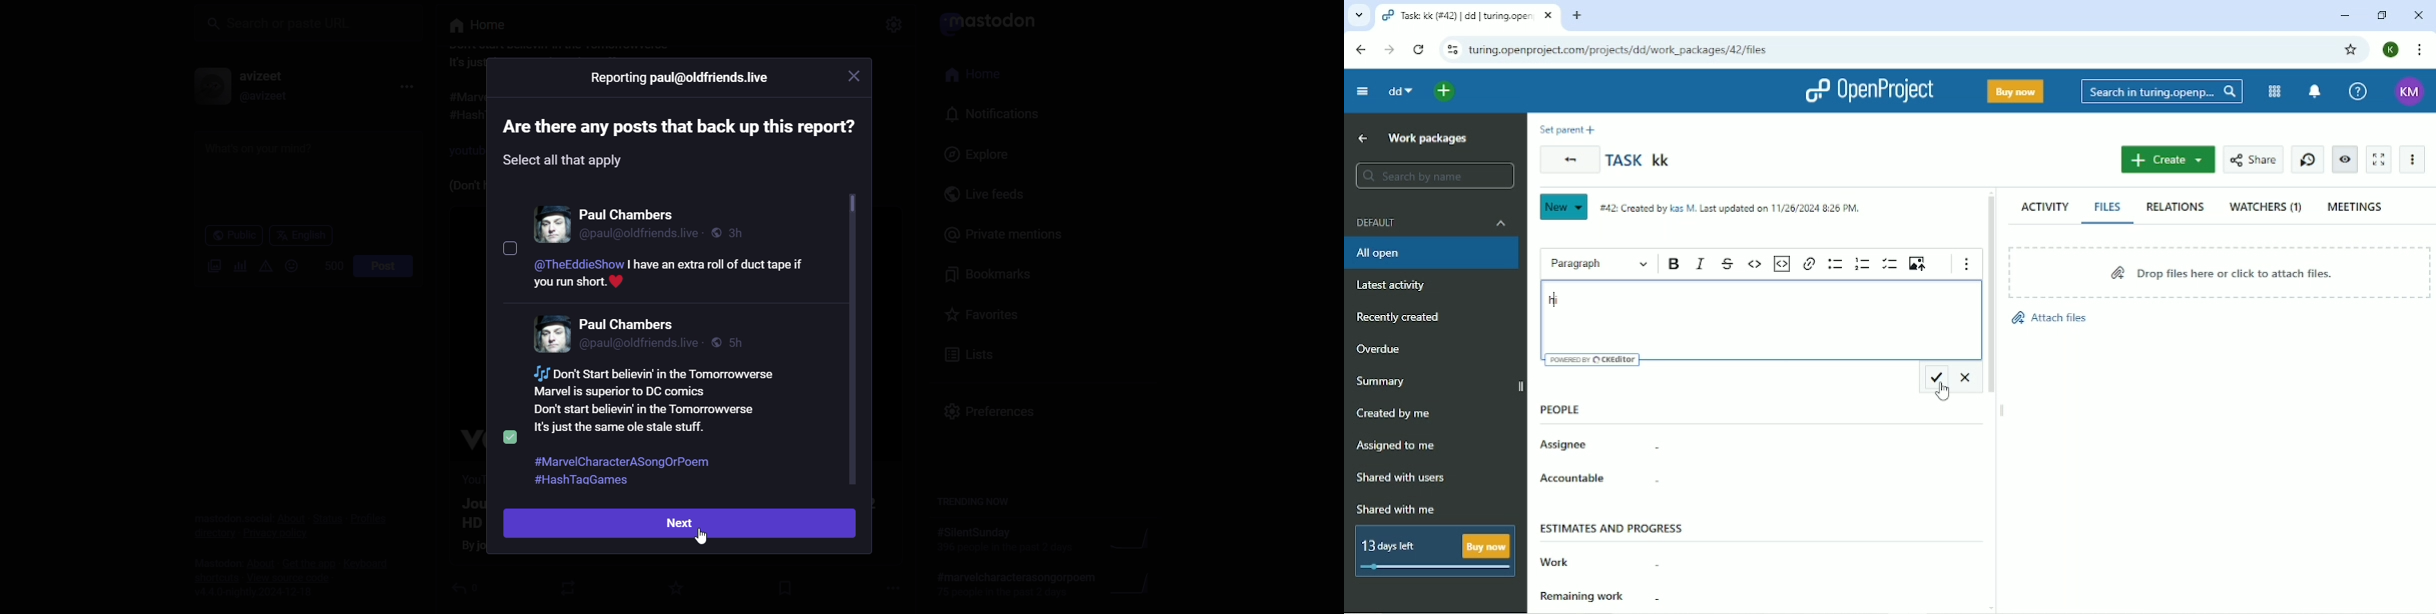  Describe the element at coordinates (670, 276) in the screenshot. I see `` at that location.